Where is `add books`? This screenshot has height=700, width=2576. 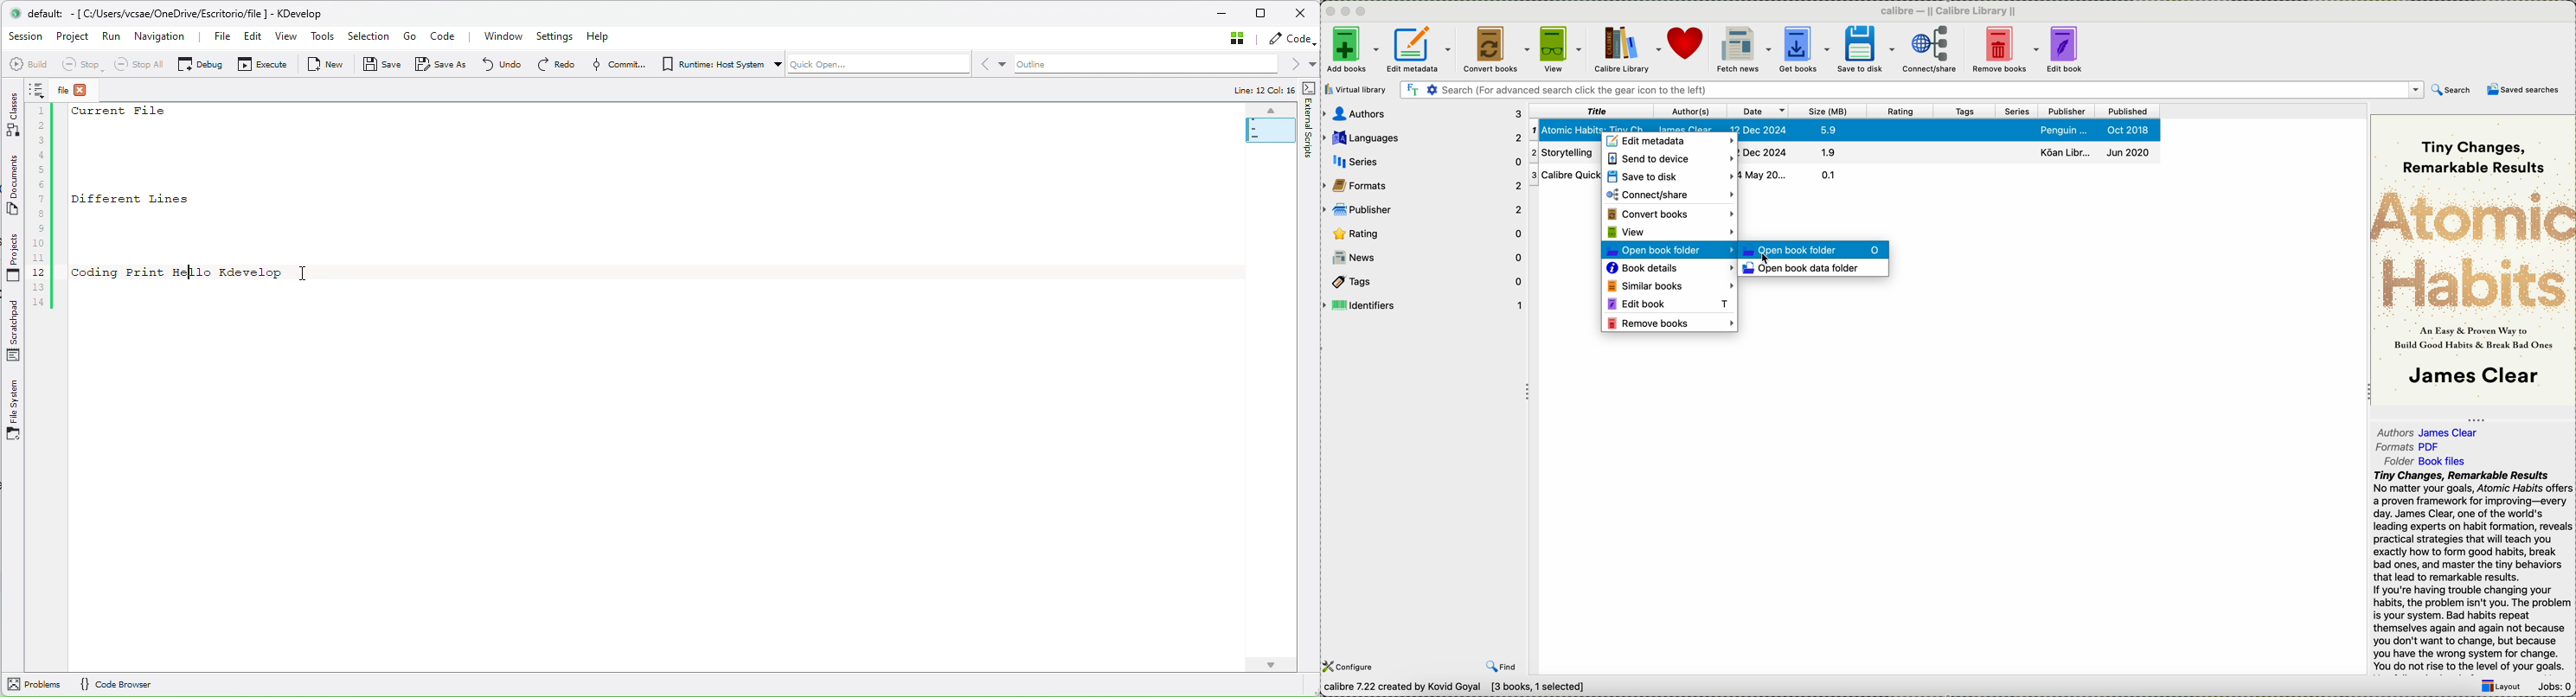
add books is located at coordinates (1351, 51).